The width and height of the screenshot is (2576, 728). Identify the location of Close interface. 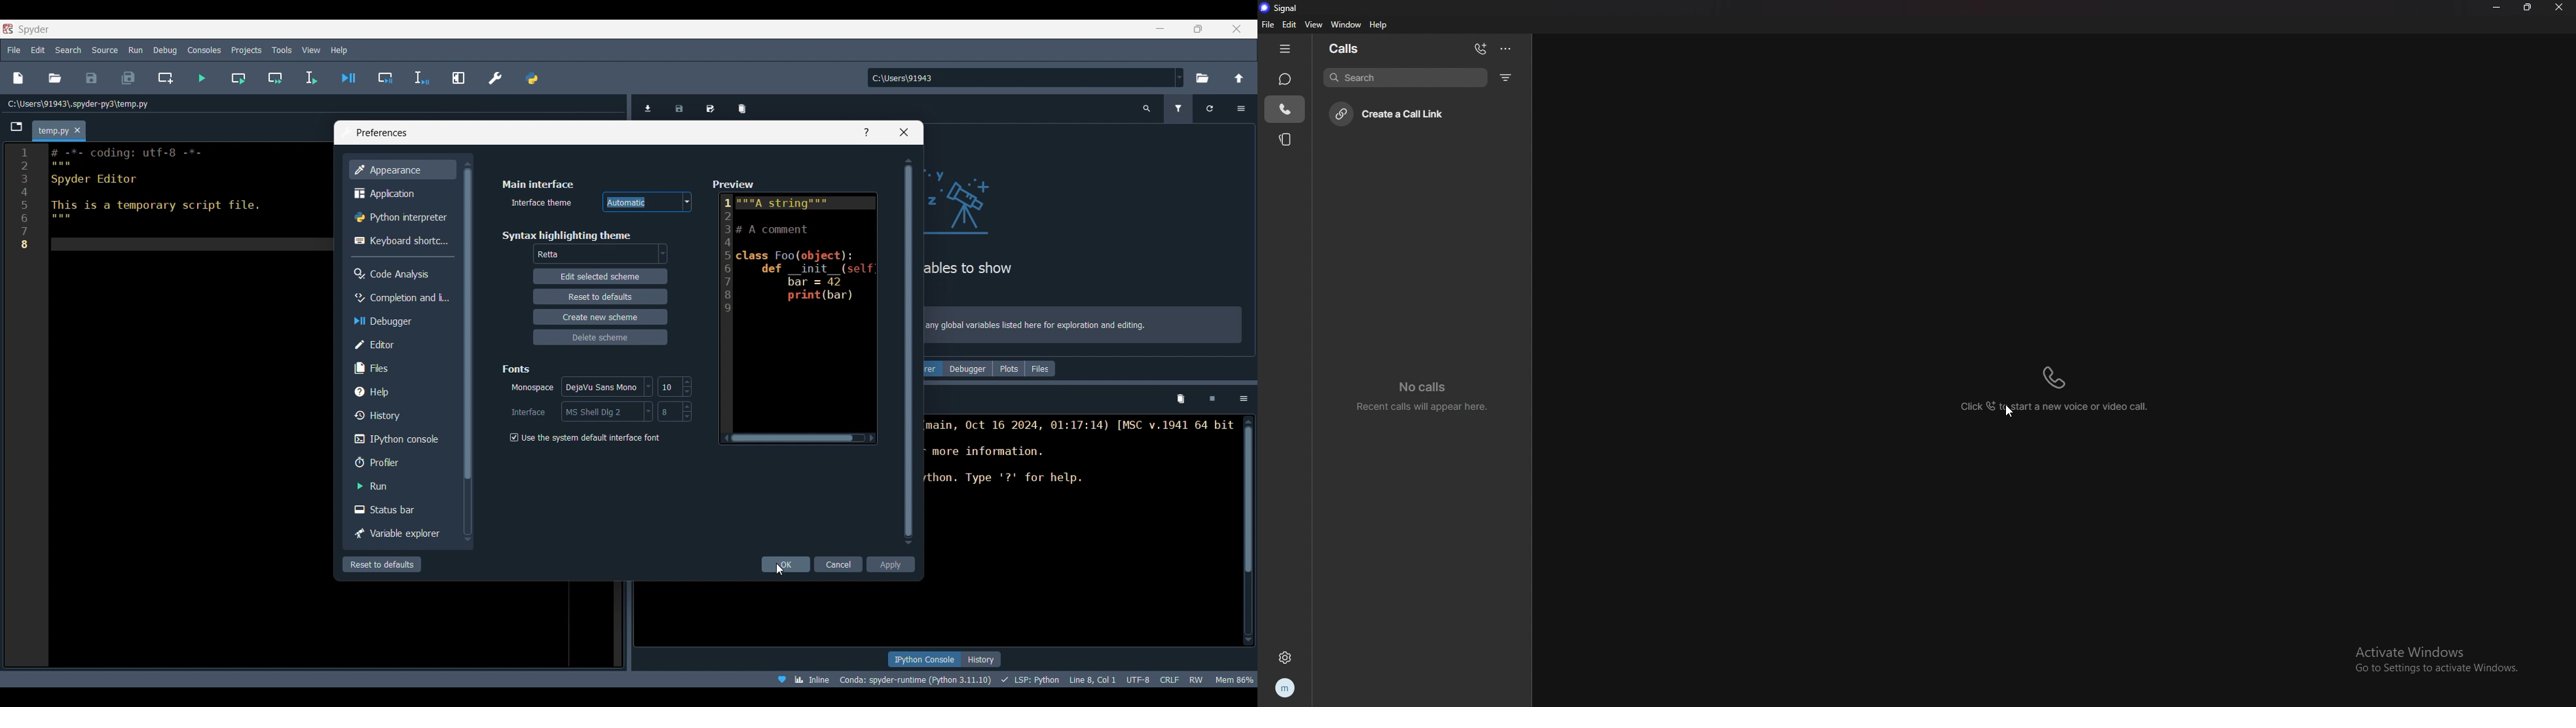
(1237, 29).